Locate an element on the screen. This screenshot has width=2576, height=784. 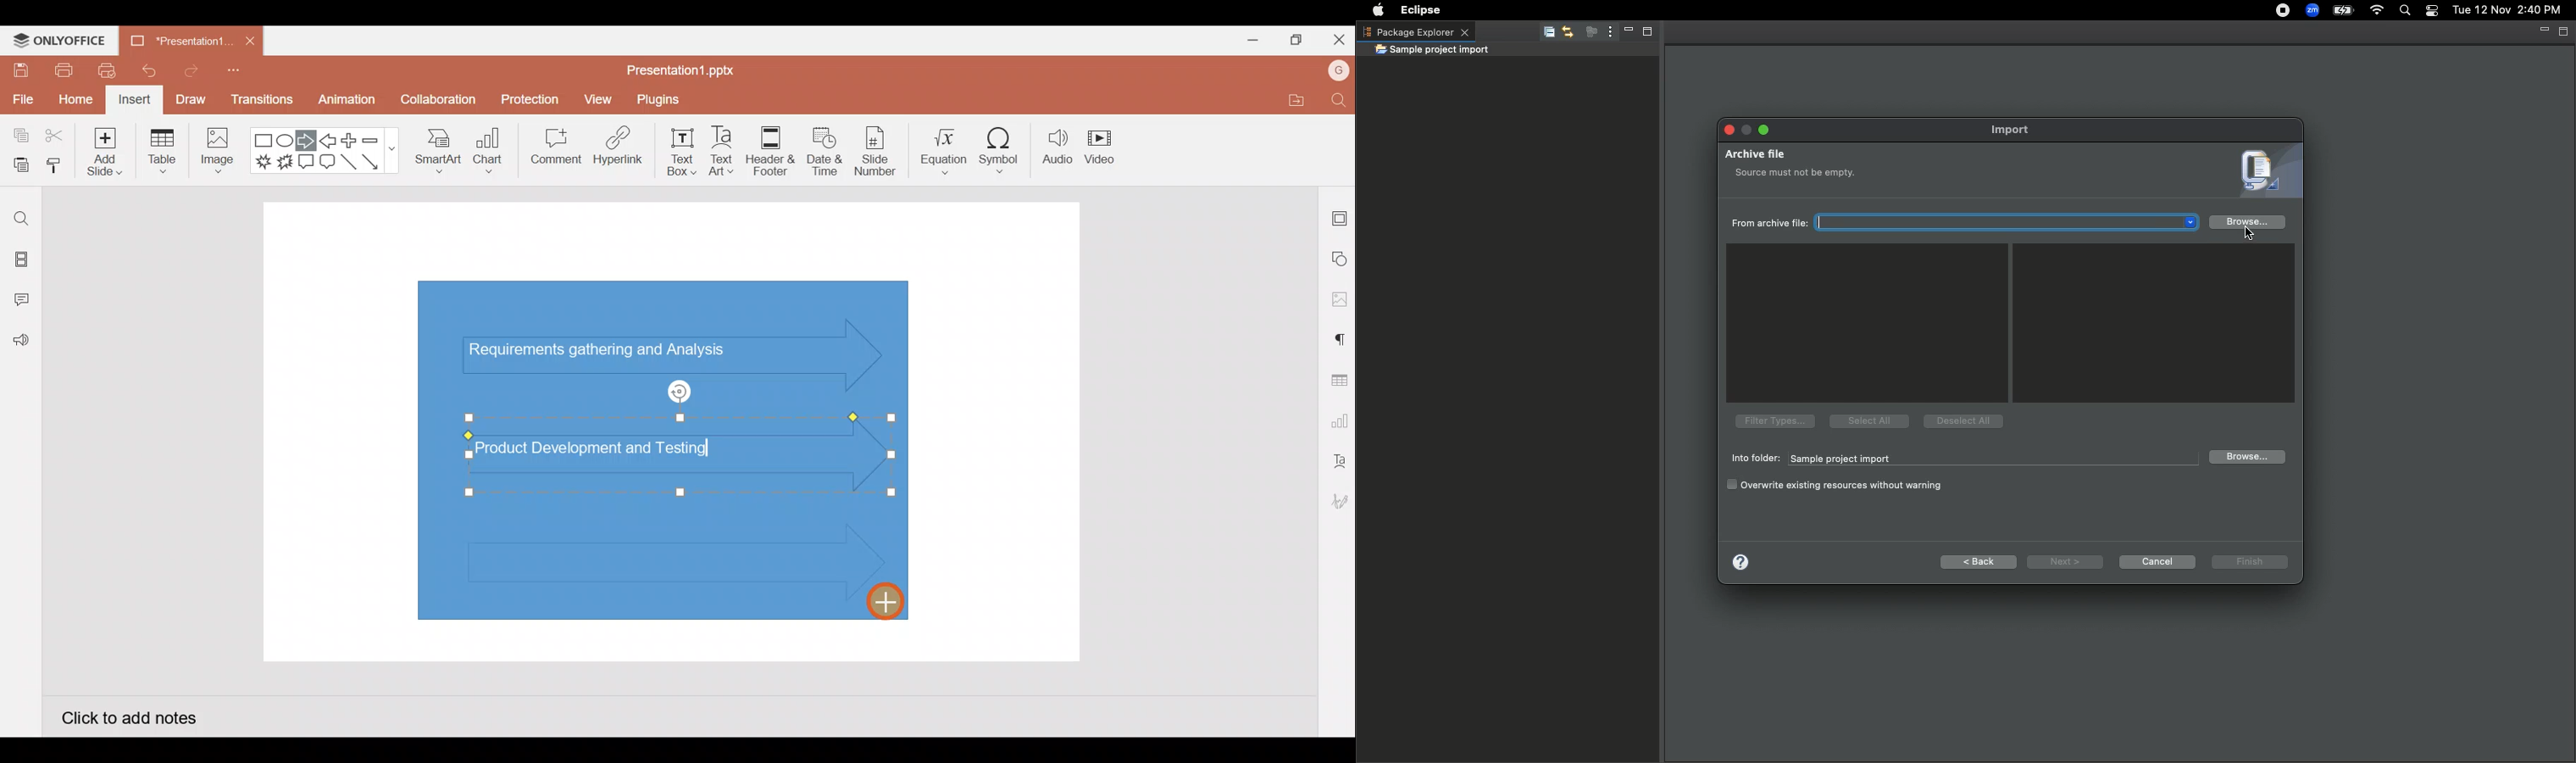
Slide settings is located at coordinates (1340, 215).